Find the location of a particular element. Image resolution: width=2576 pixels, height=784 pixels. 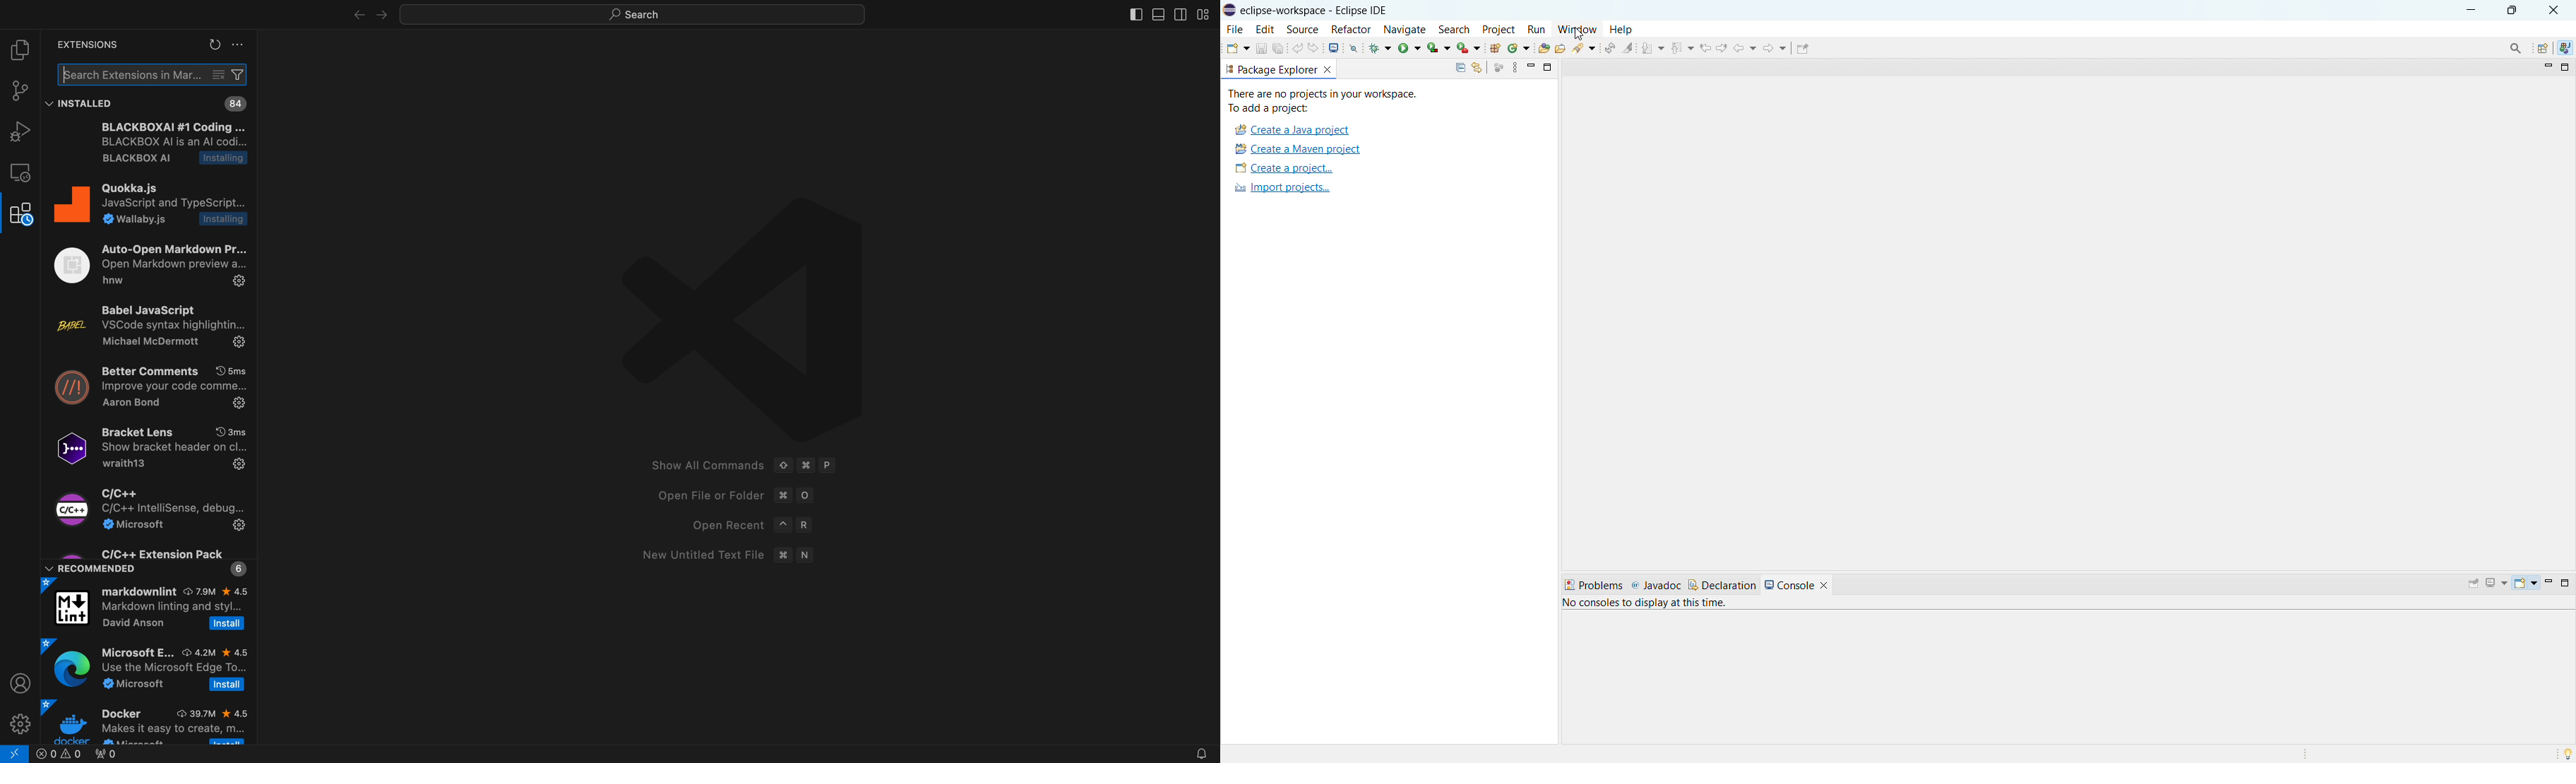

installed is located at coordinates (83, 103).